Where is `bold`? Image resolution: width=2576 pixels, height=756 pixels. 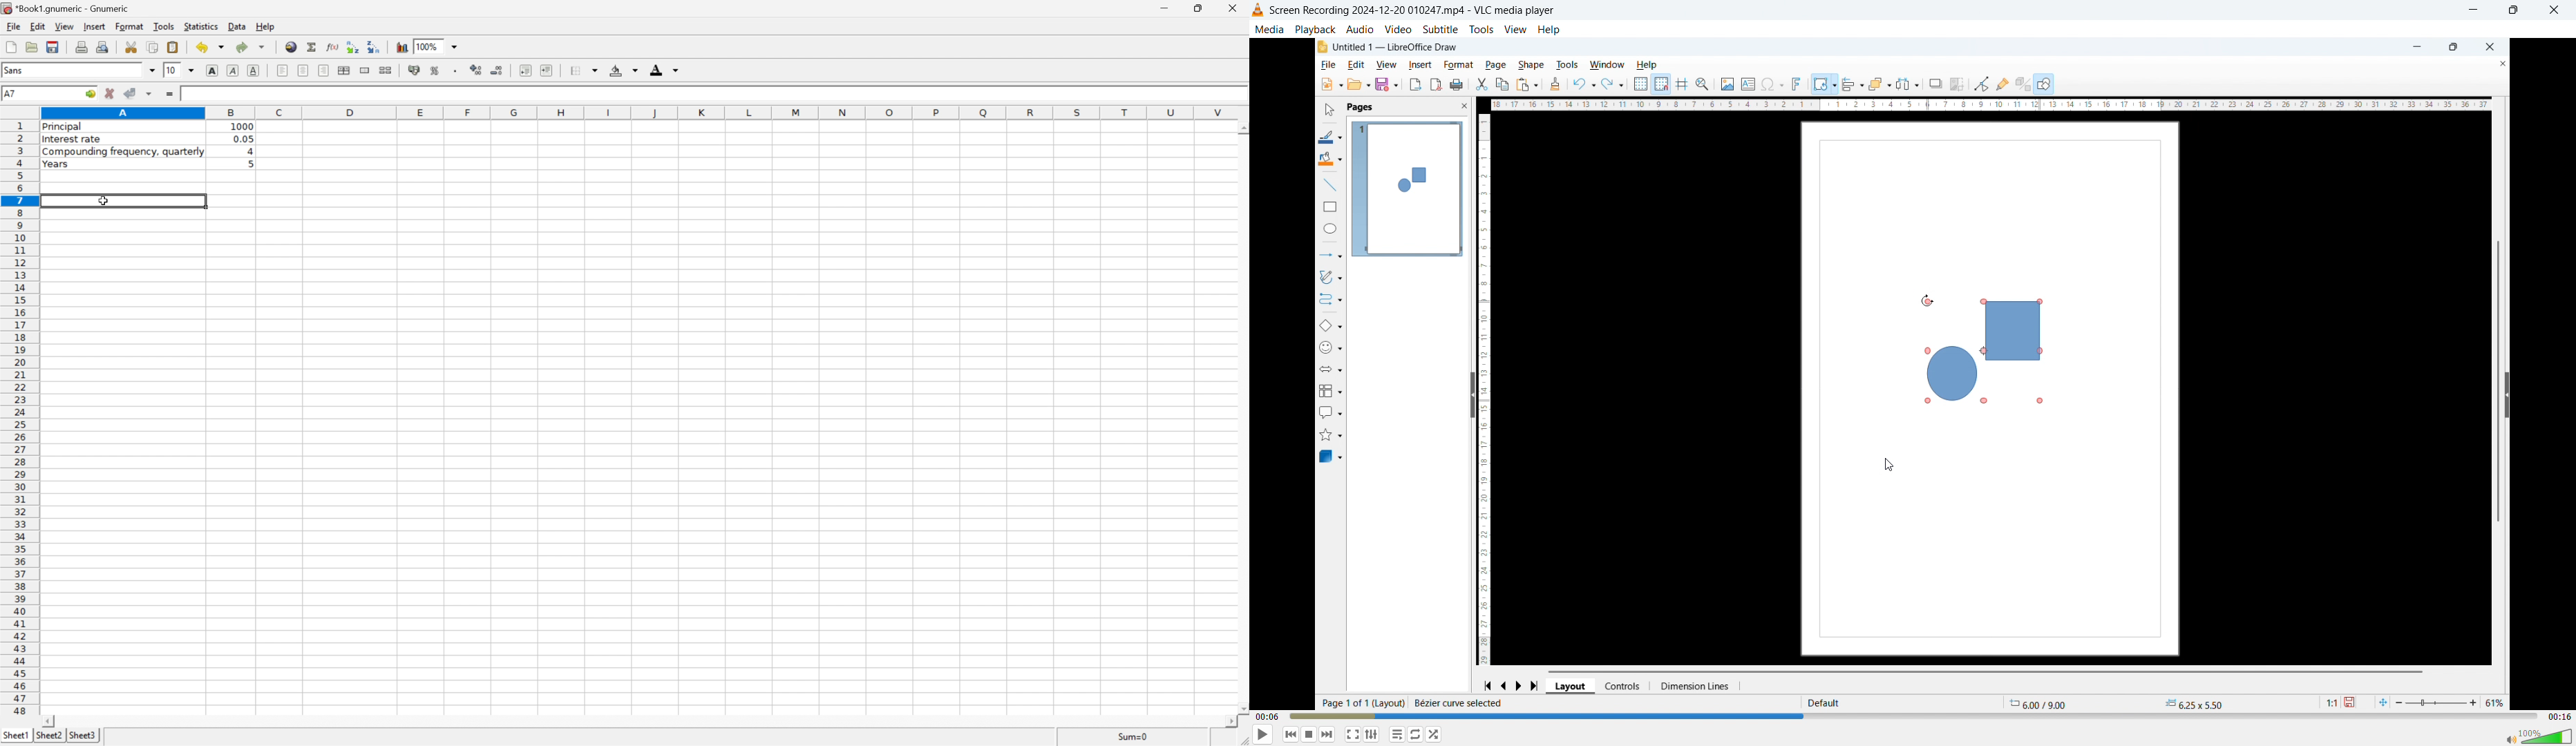 bold is located at coordinates (211, 69).